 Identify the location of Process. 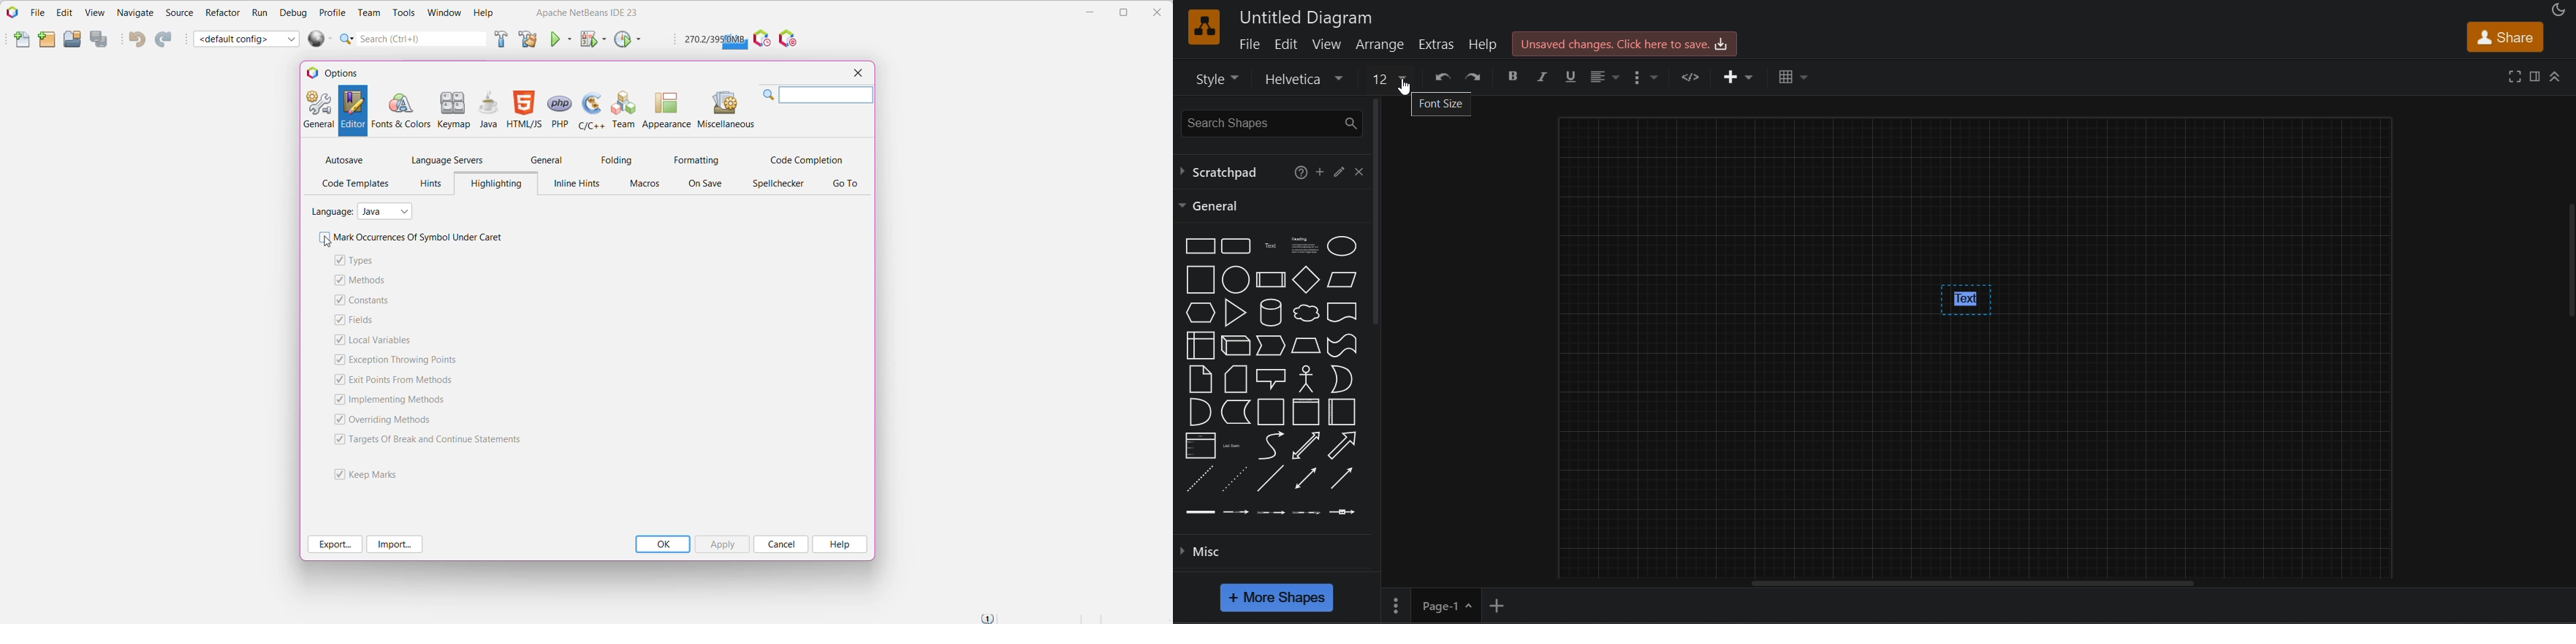
(1271, 280).